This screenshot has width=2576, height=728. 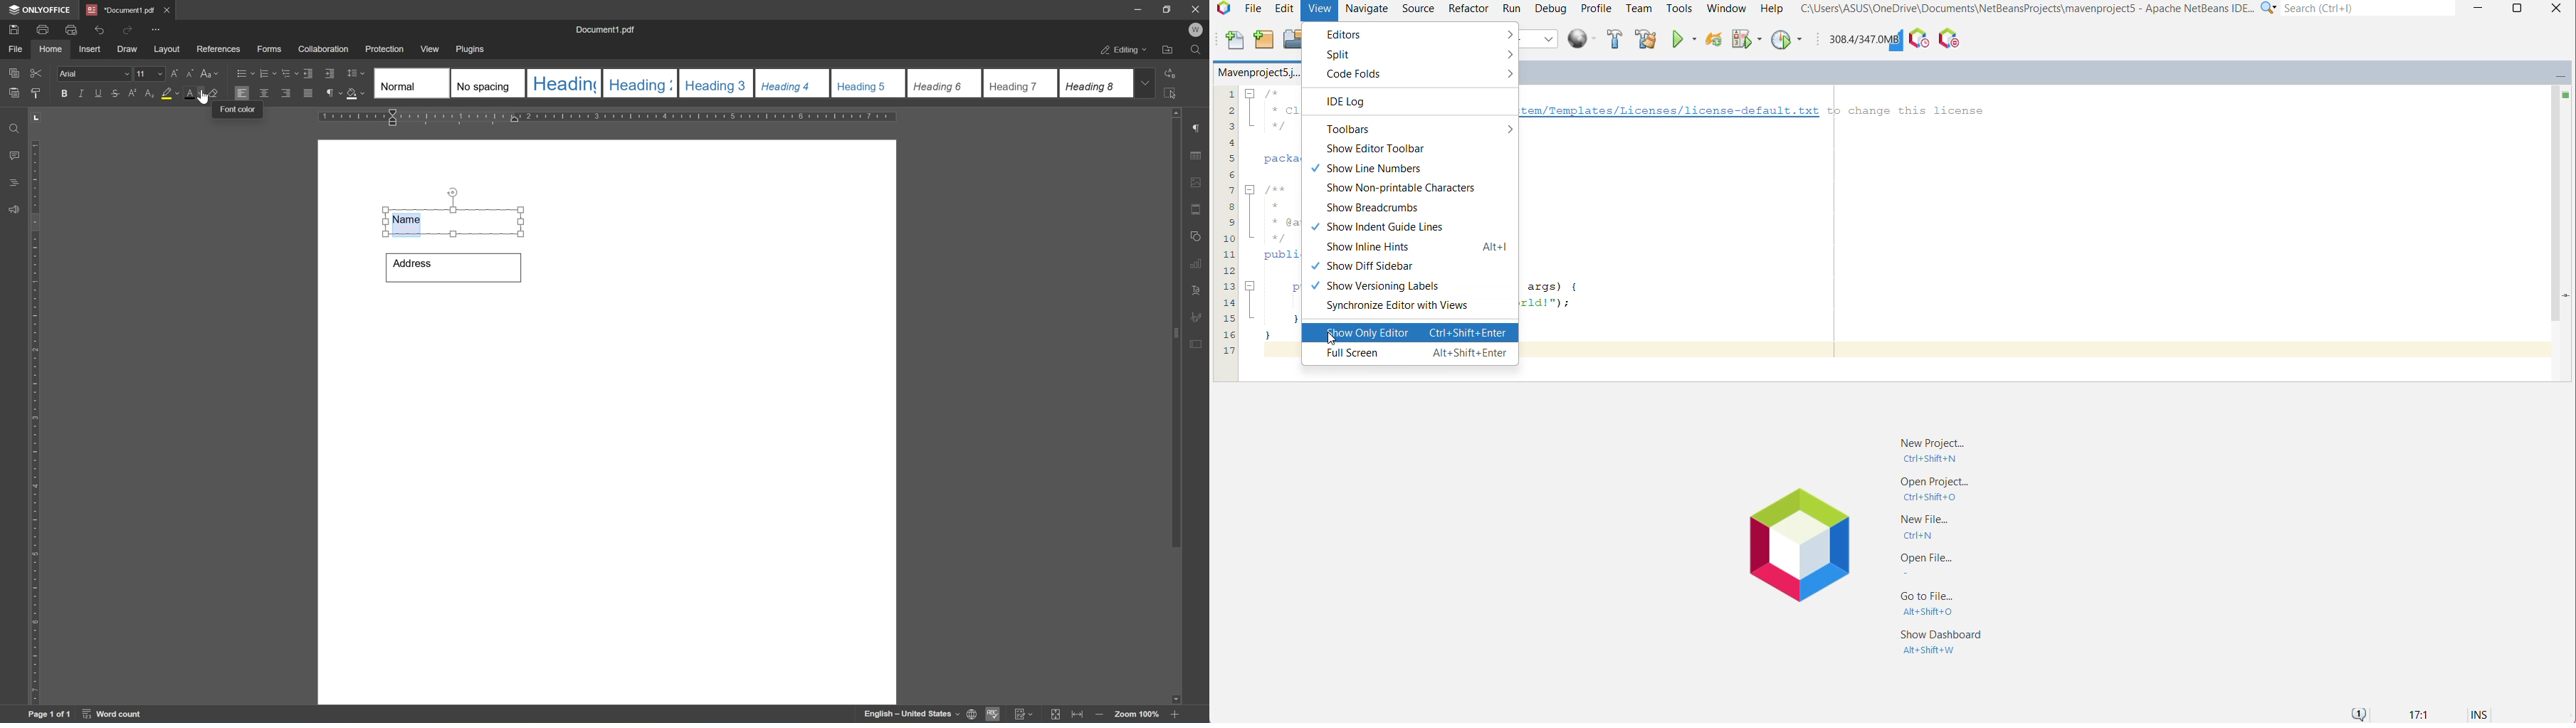 I want to click on nonprinting characters, so click(x=334, y=93).